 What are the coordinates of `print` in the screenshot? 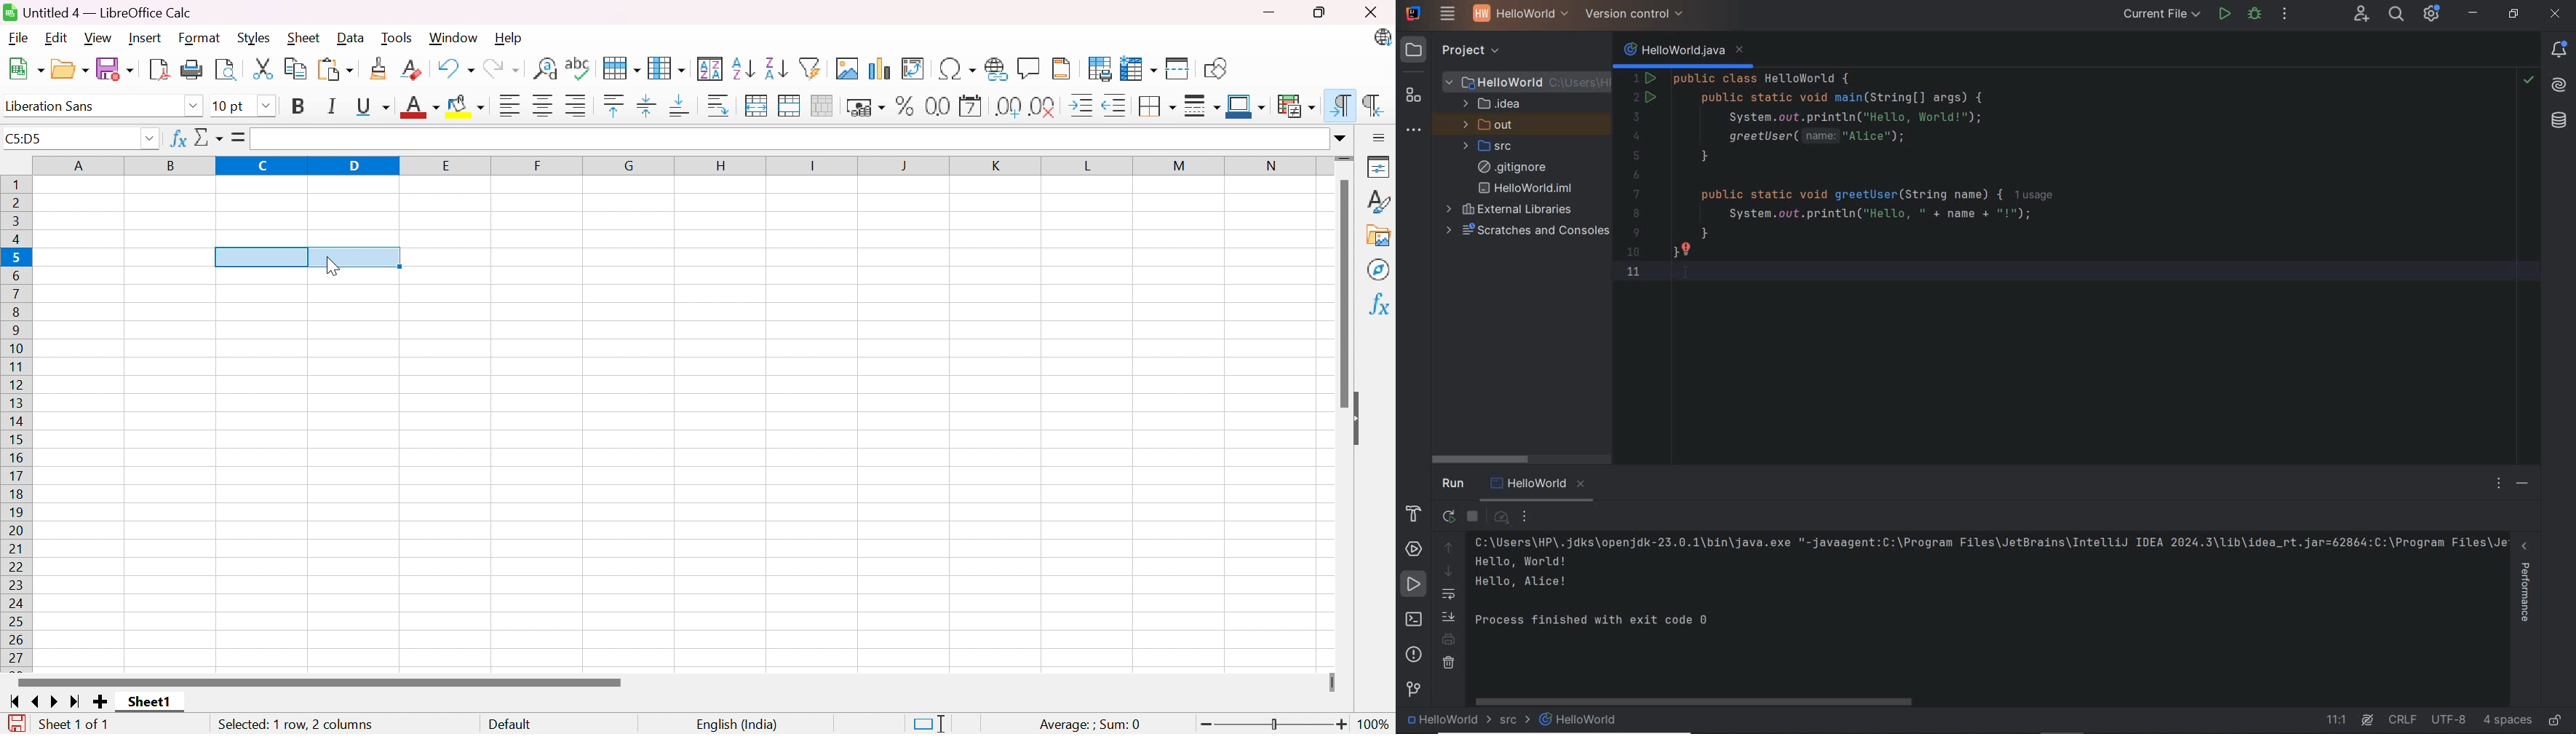 It's located at (1449, 640).